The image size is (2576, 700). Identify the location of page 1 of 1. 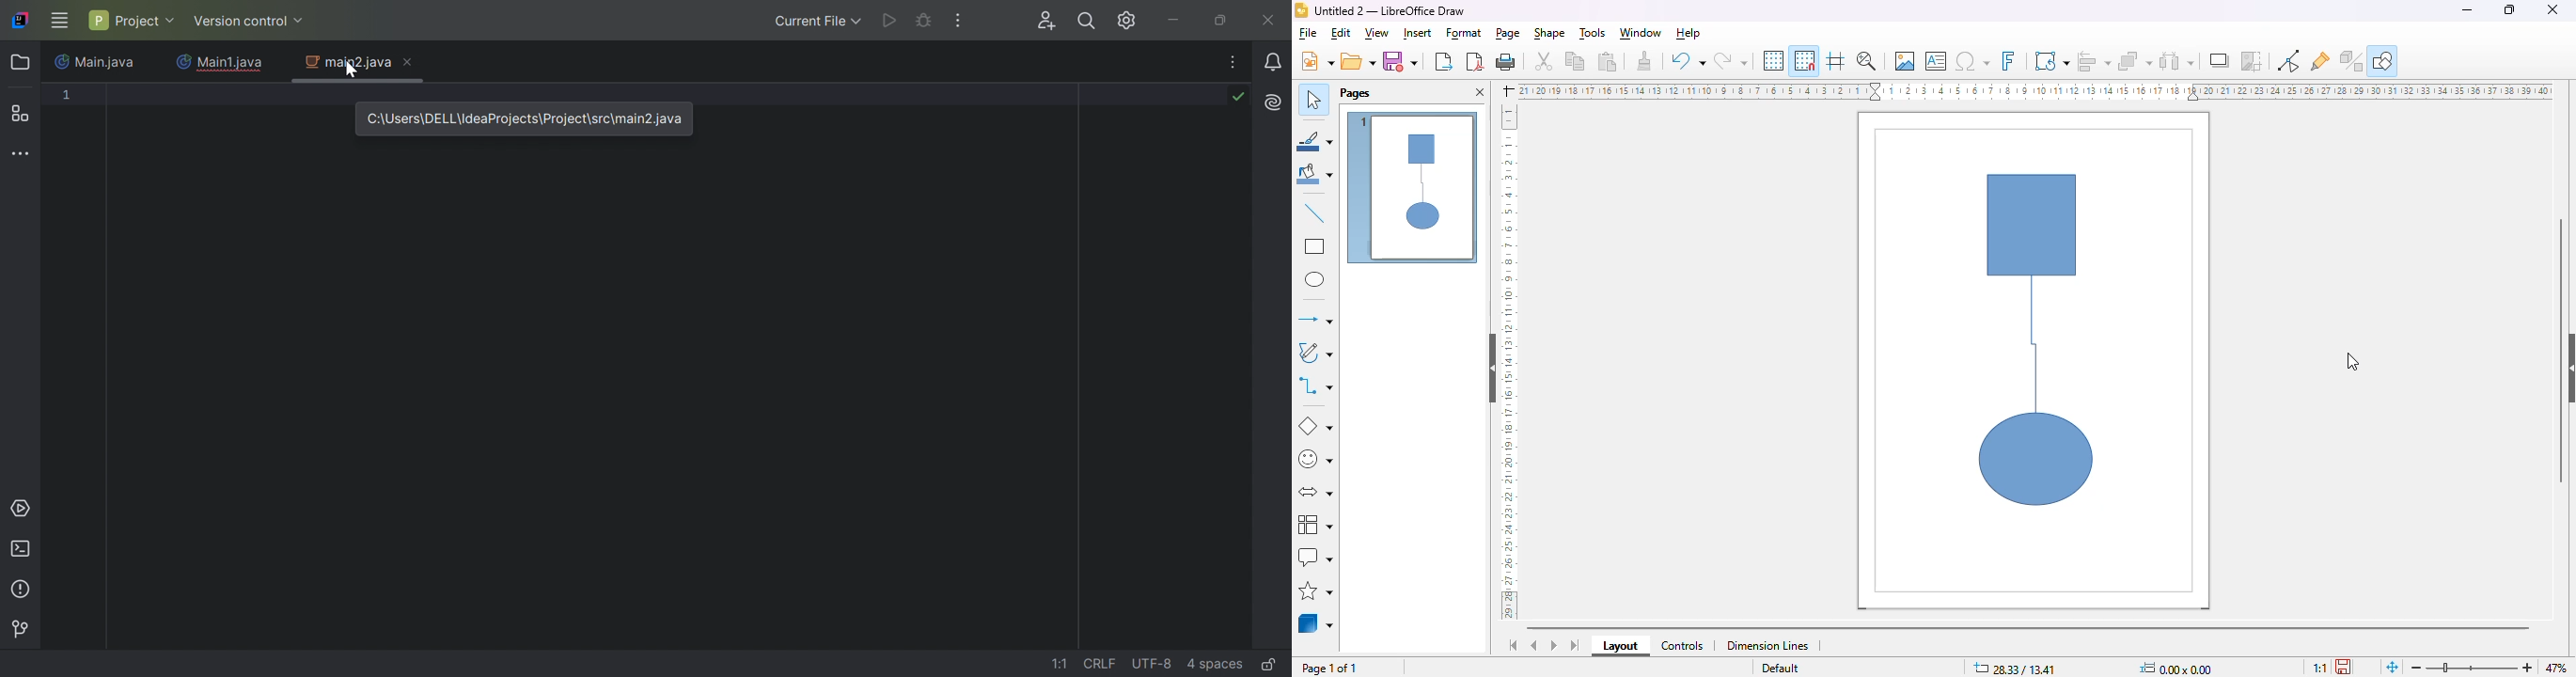
(1328, 669).